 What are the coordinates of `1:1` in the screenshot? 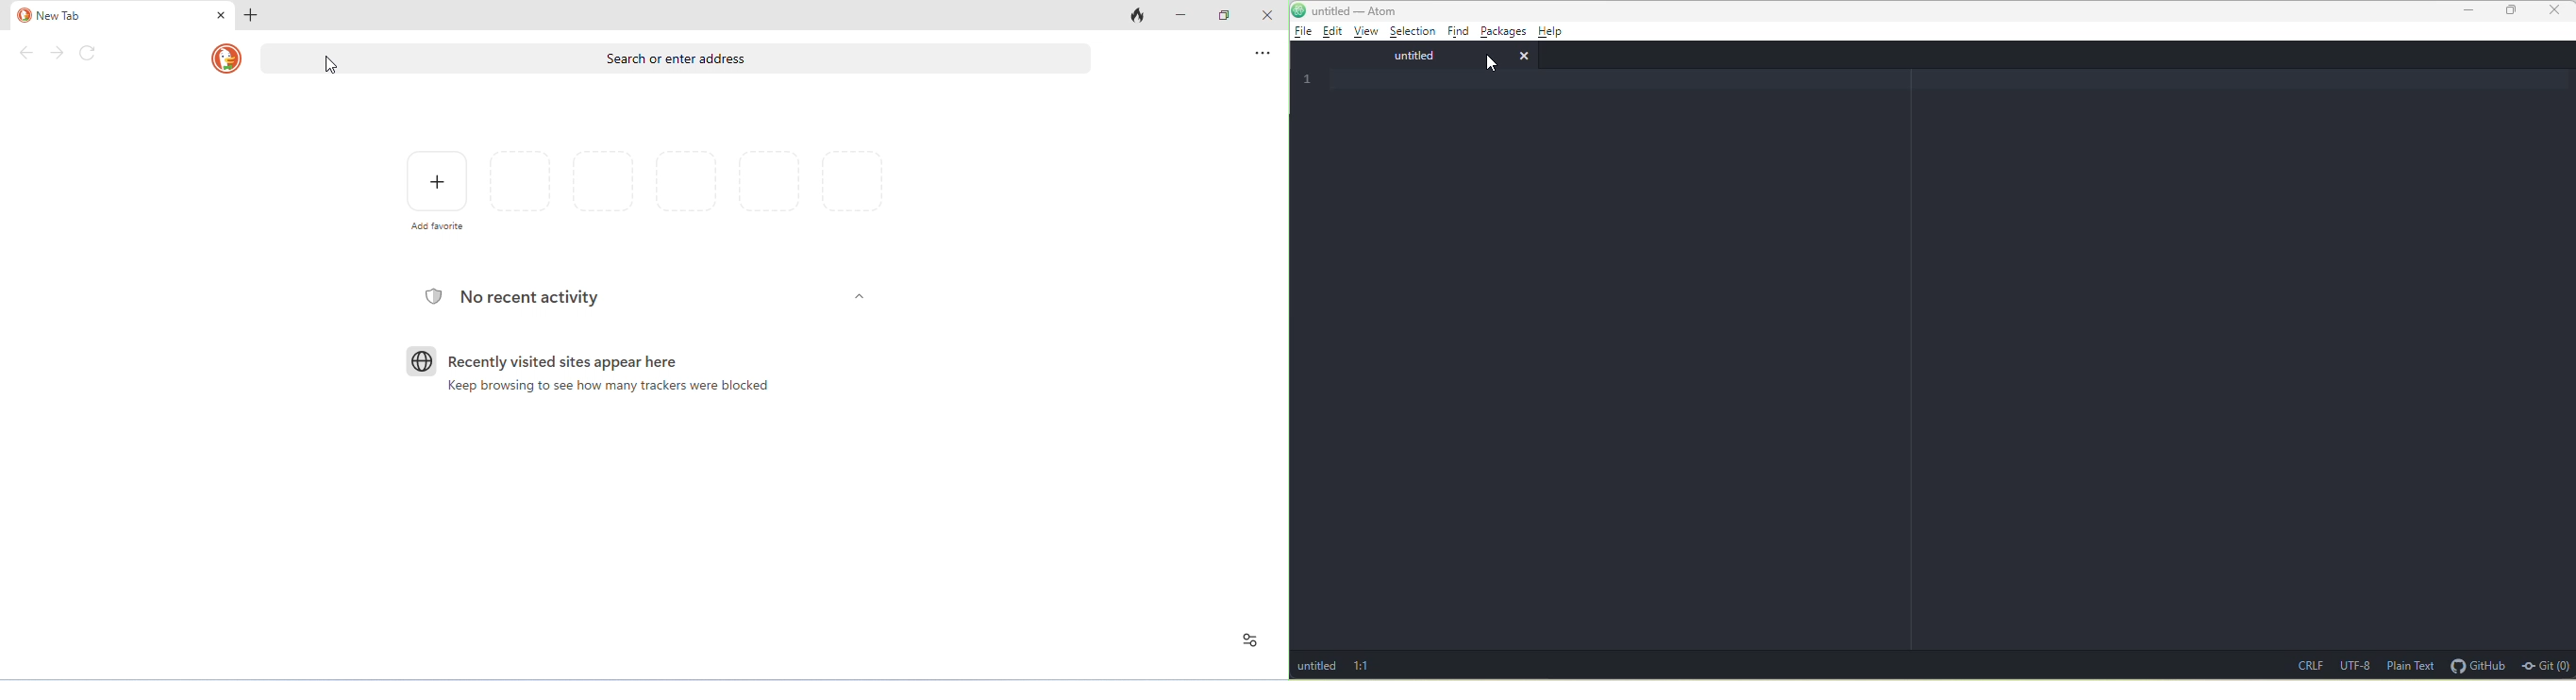 It's located at (1366, 665).